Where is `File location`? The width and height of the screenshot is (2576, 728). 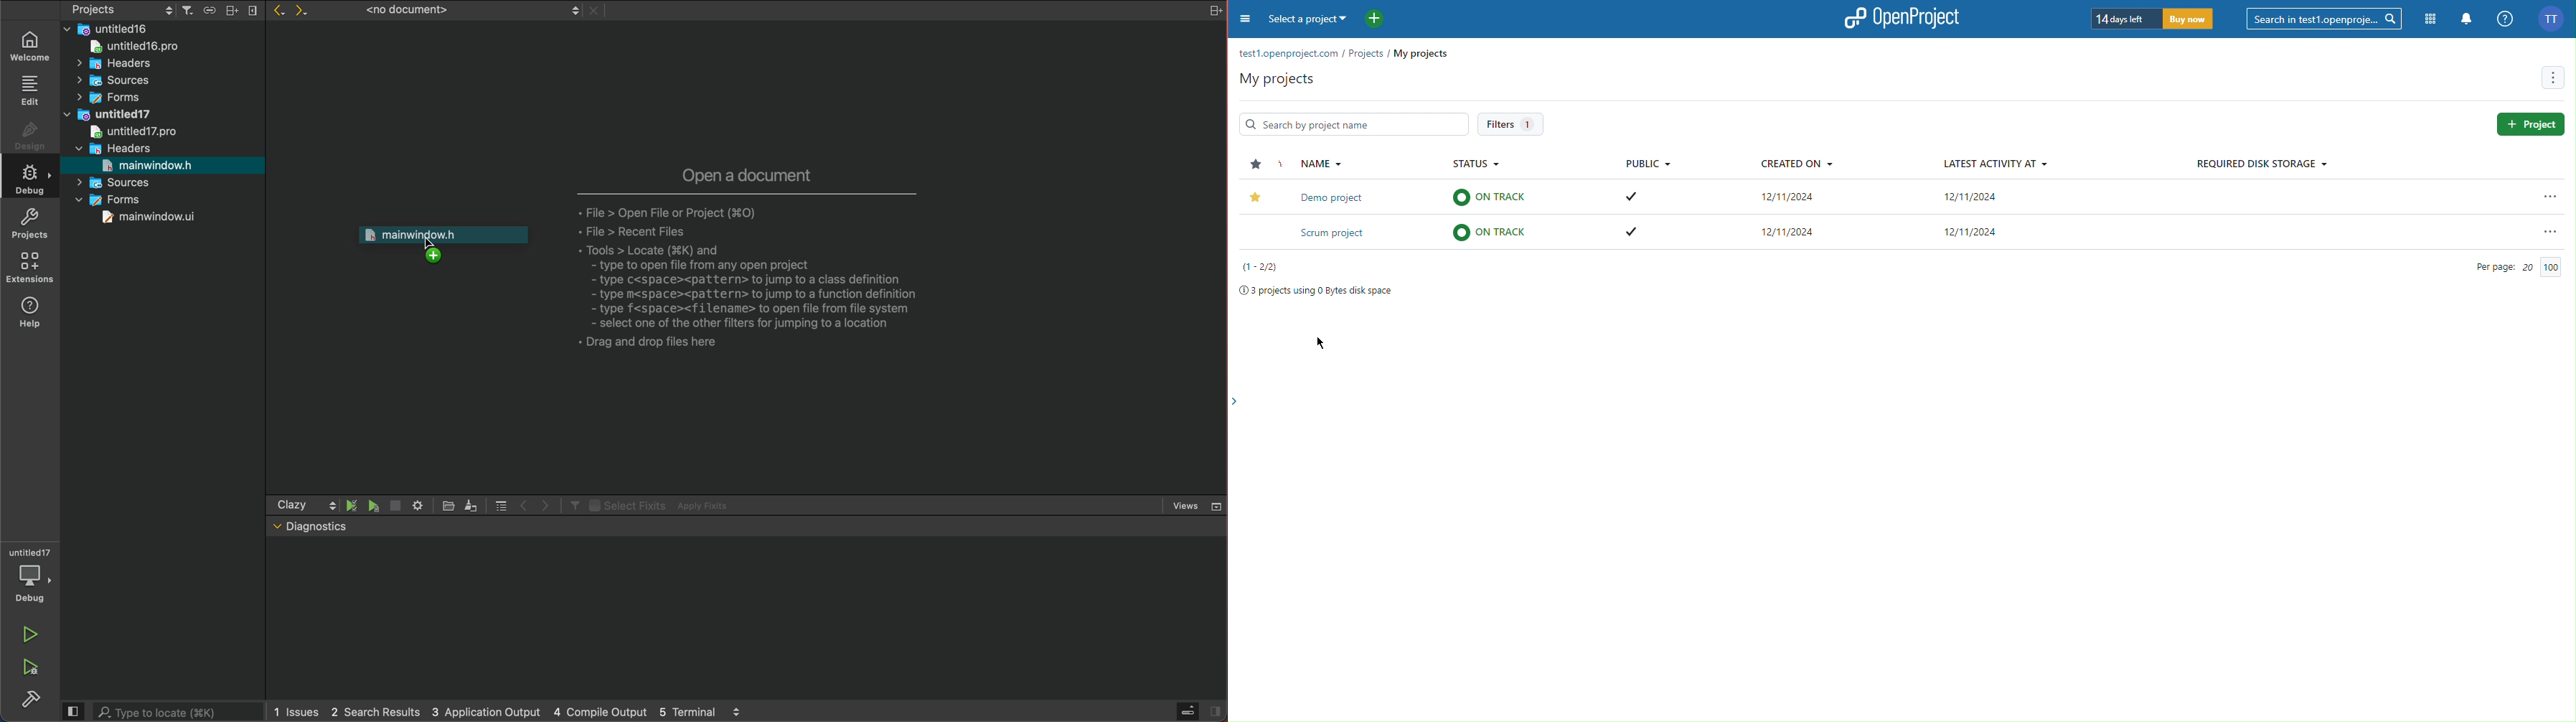
File location is located at coordinates (1343, 55).